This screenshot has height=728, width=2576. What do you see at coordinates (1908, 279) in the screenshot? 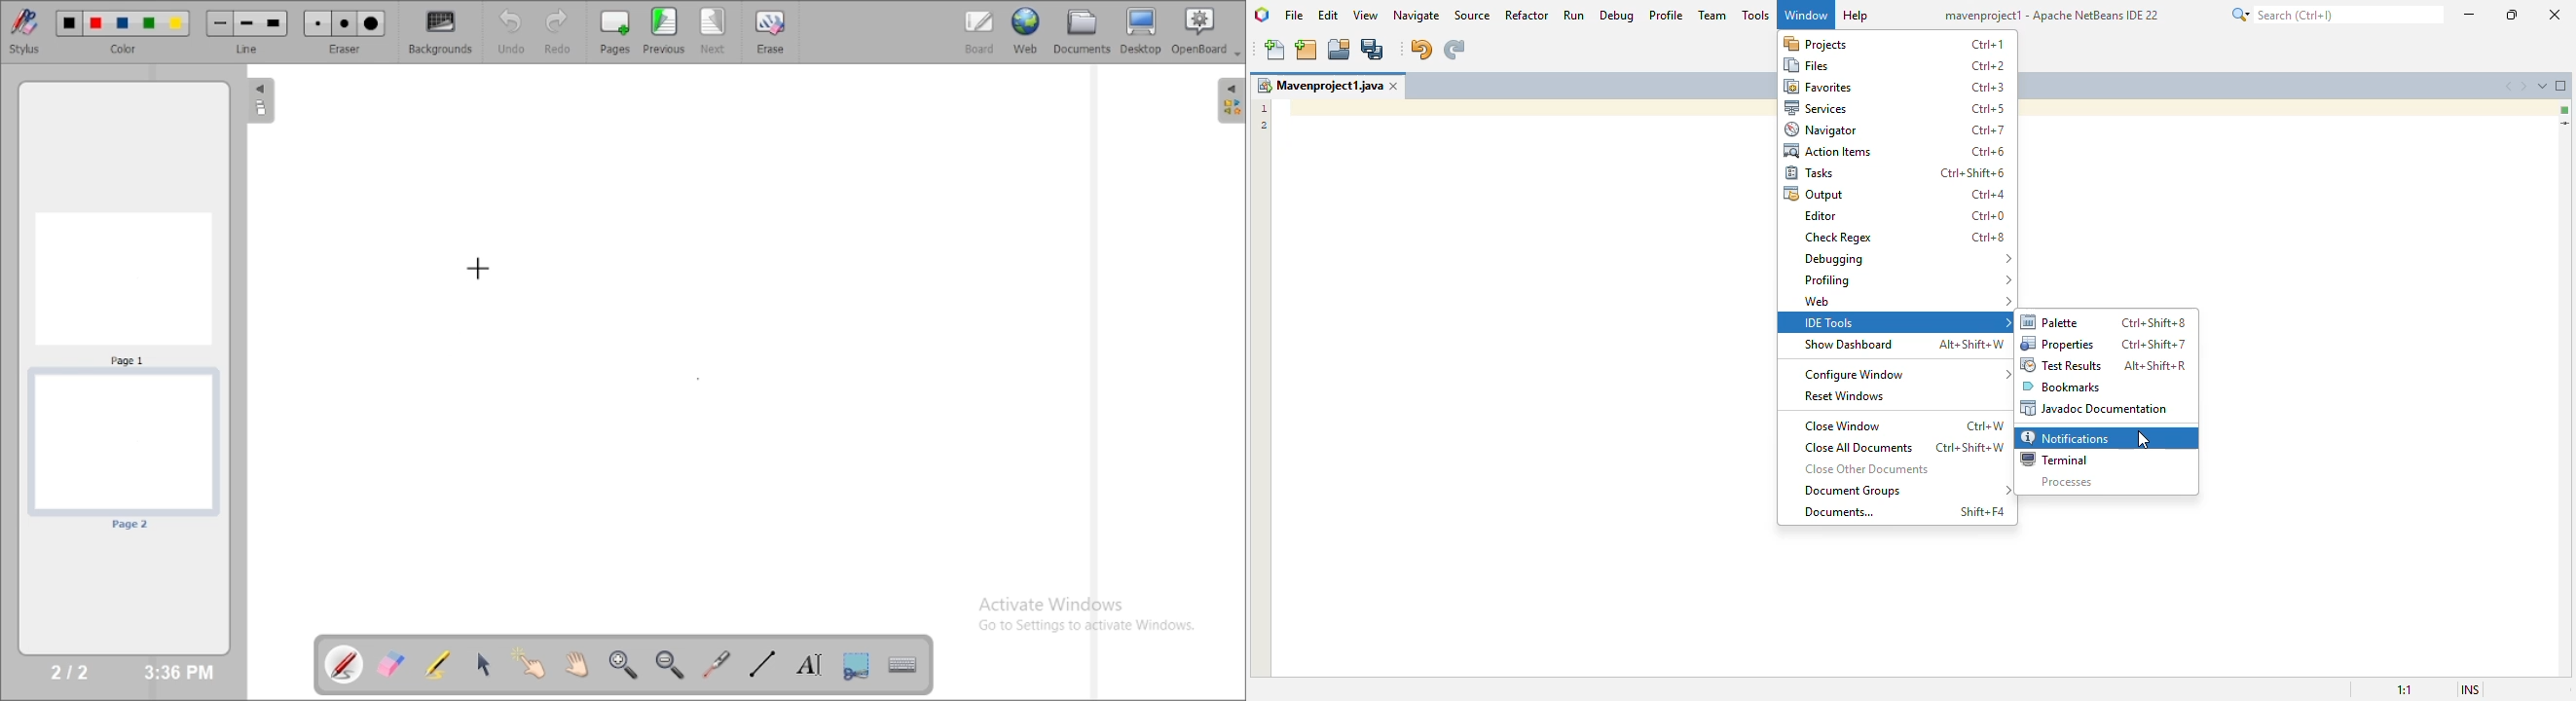
I see `profiling` at bounding box center [1908, 279].